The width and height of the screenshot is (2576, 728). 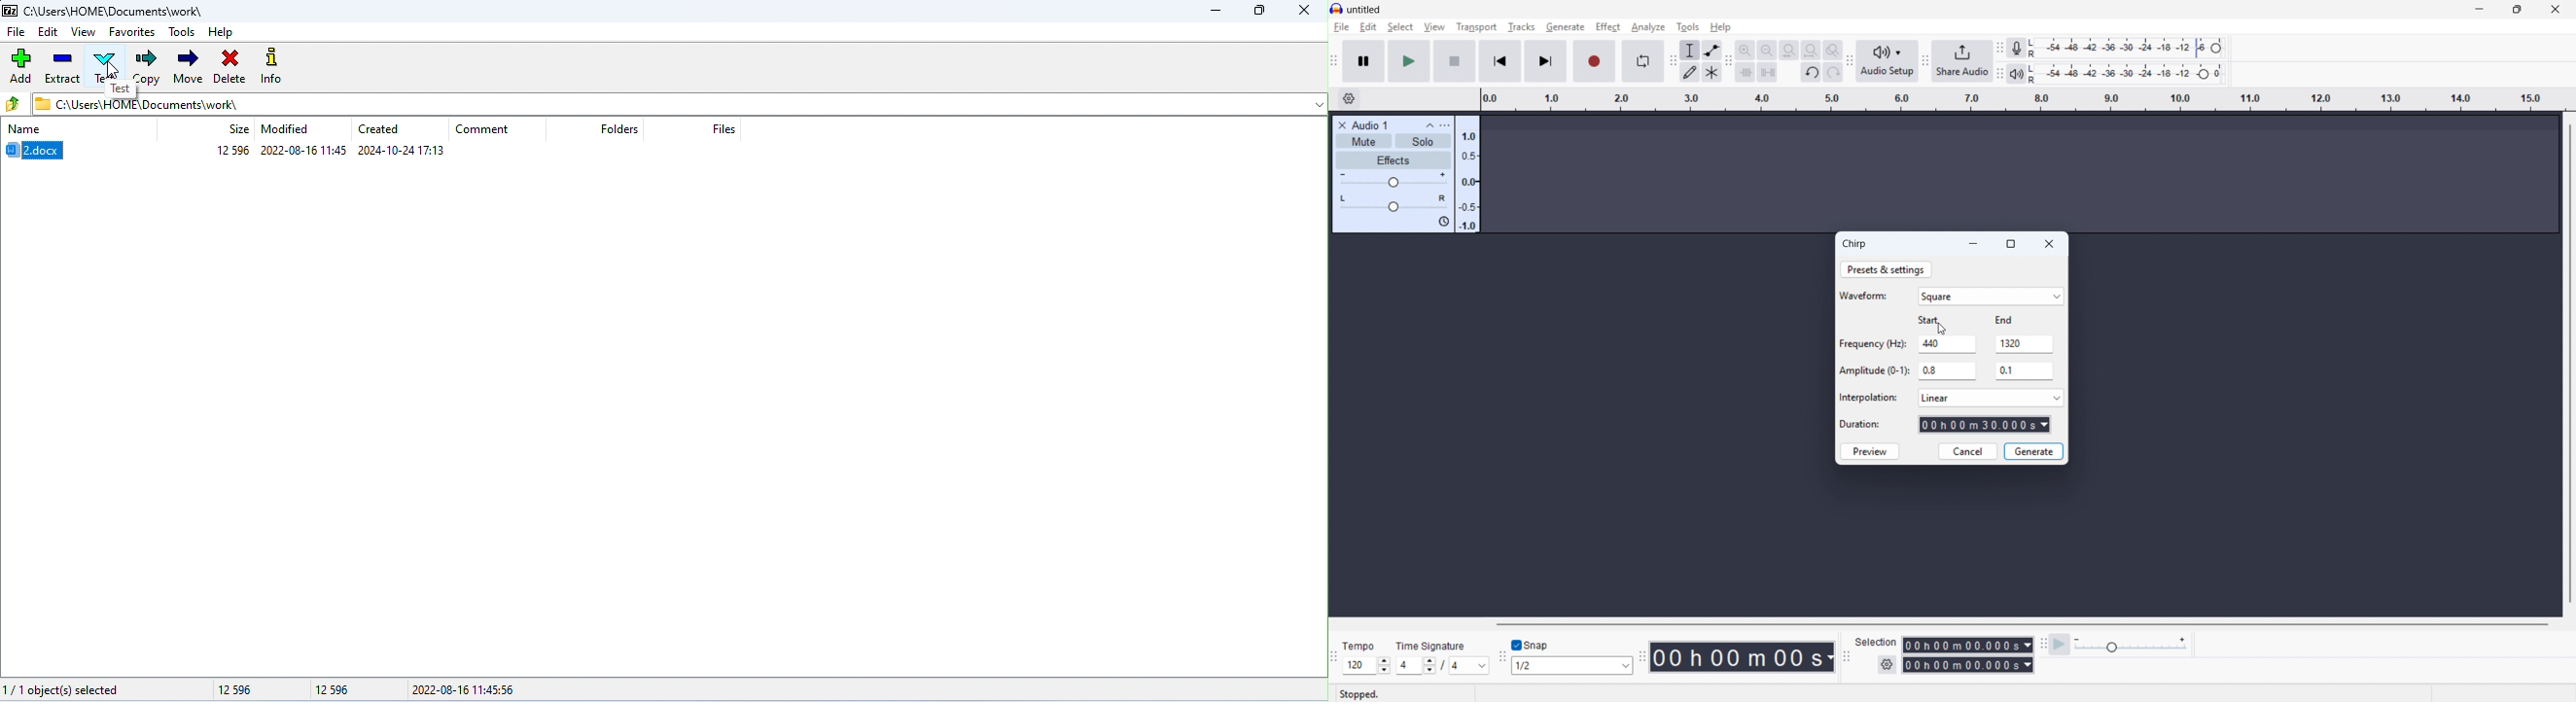 What do you see at coordinates (1595, 61) in the screenshot?
I see `Record ` at bounding box center [1595, 61].